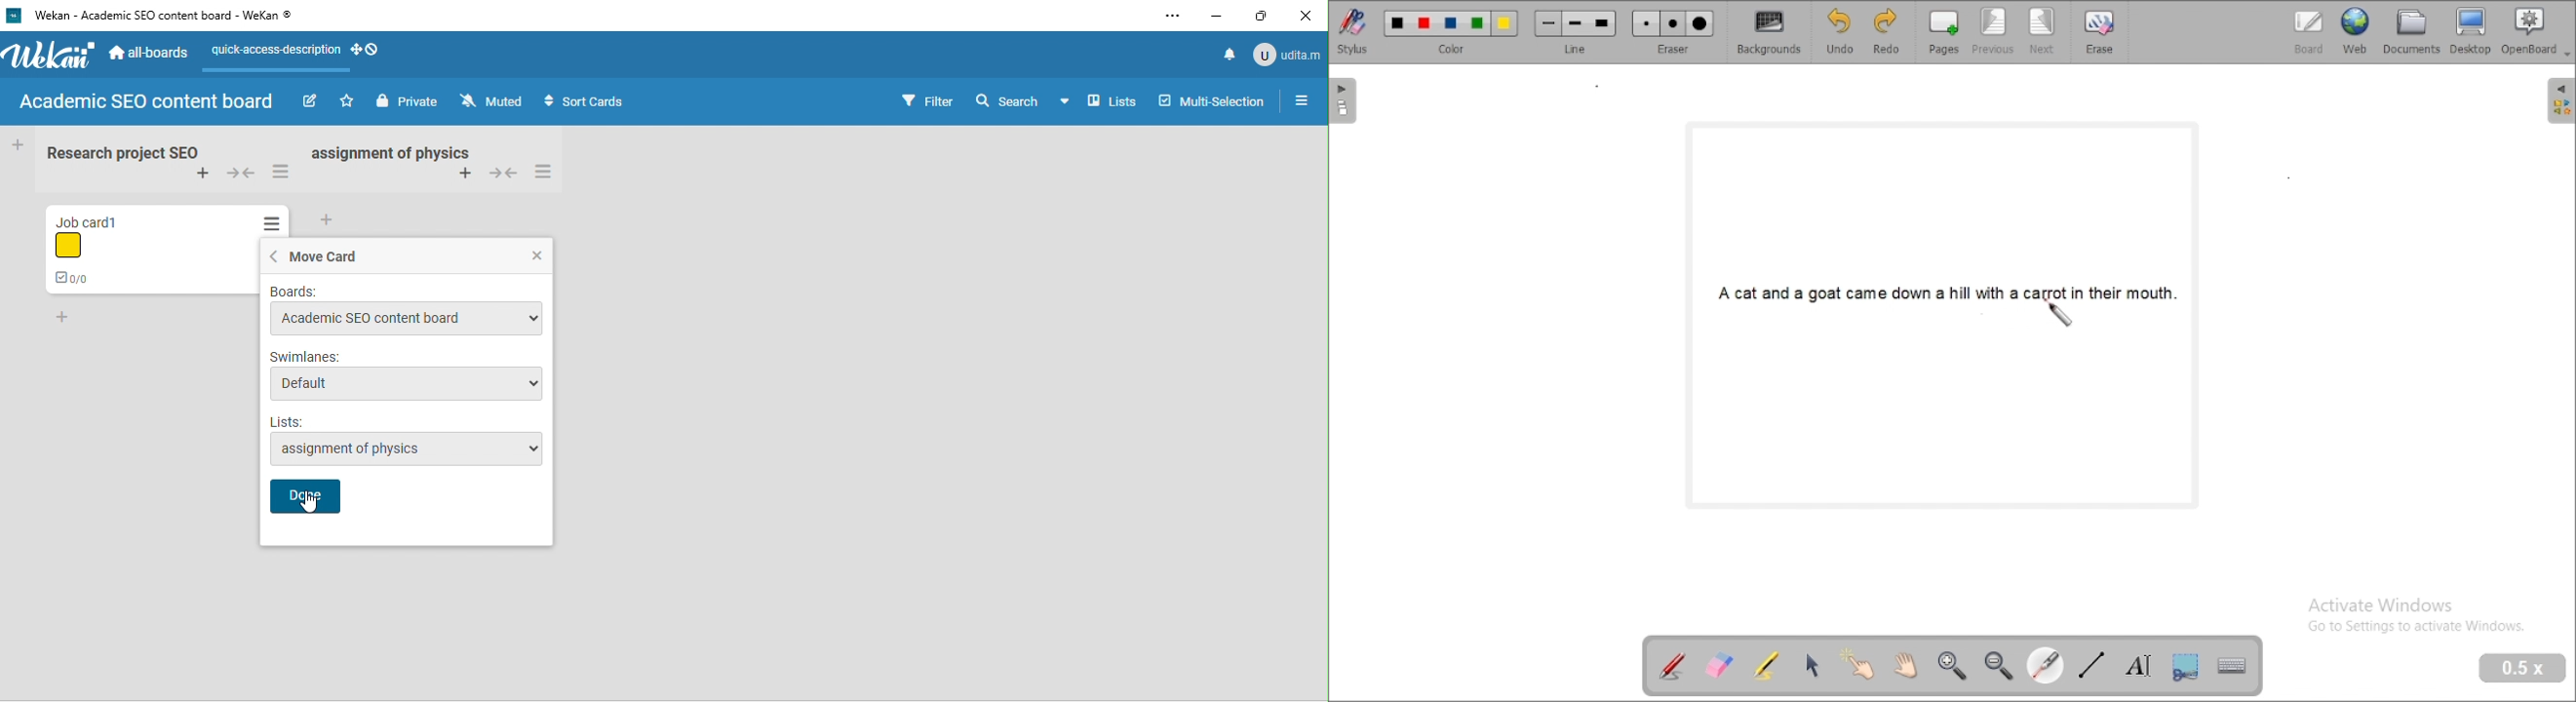  Describe the element at coordinates (102, 216) in the screenshot. I see `card title` at that location.